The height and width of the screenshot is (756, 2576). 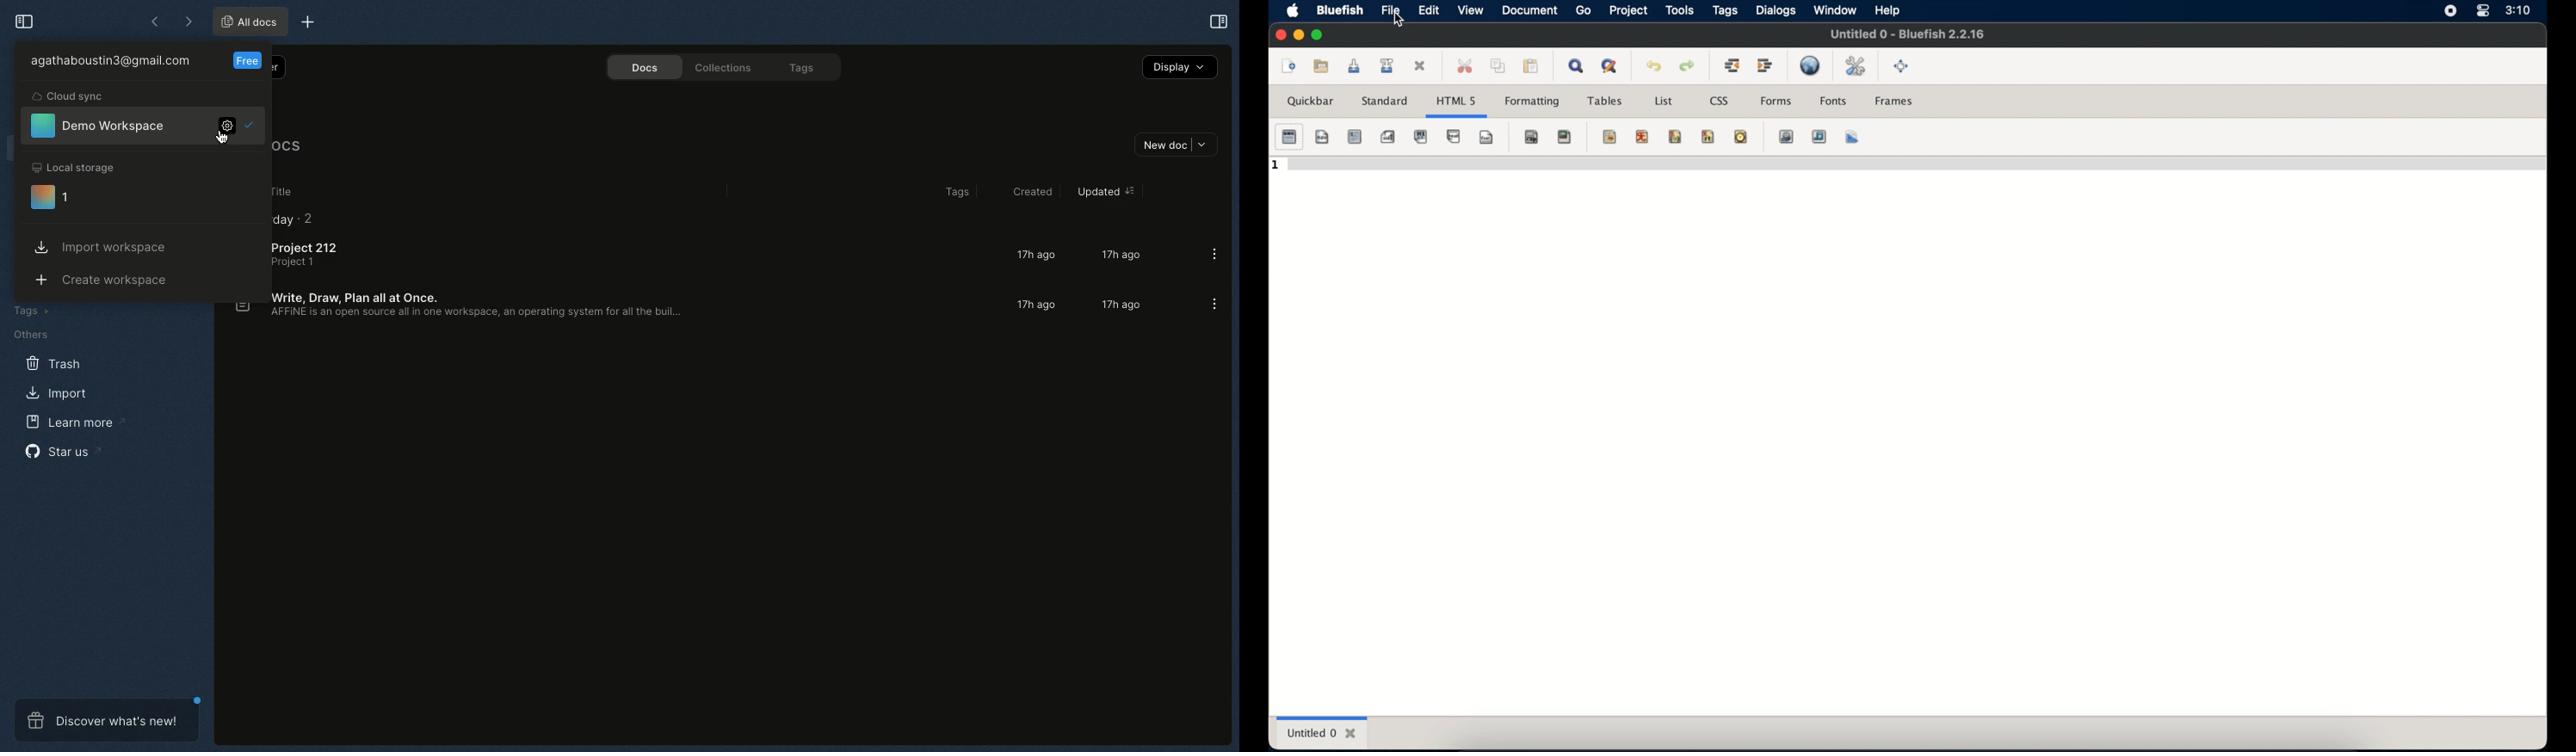 I want to click on fullscreen , so click(x=1902, y=66).